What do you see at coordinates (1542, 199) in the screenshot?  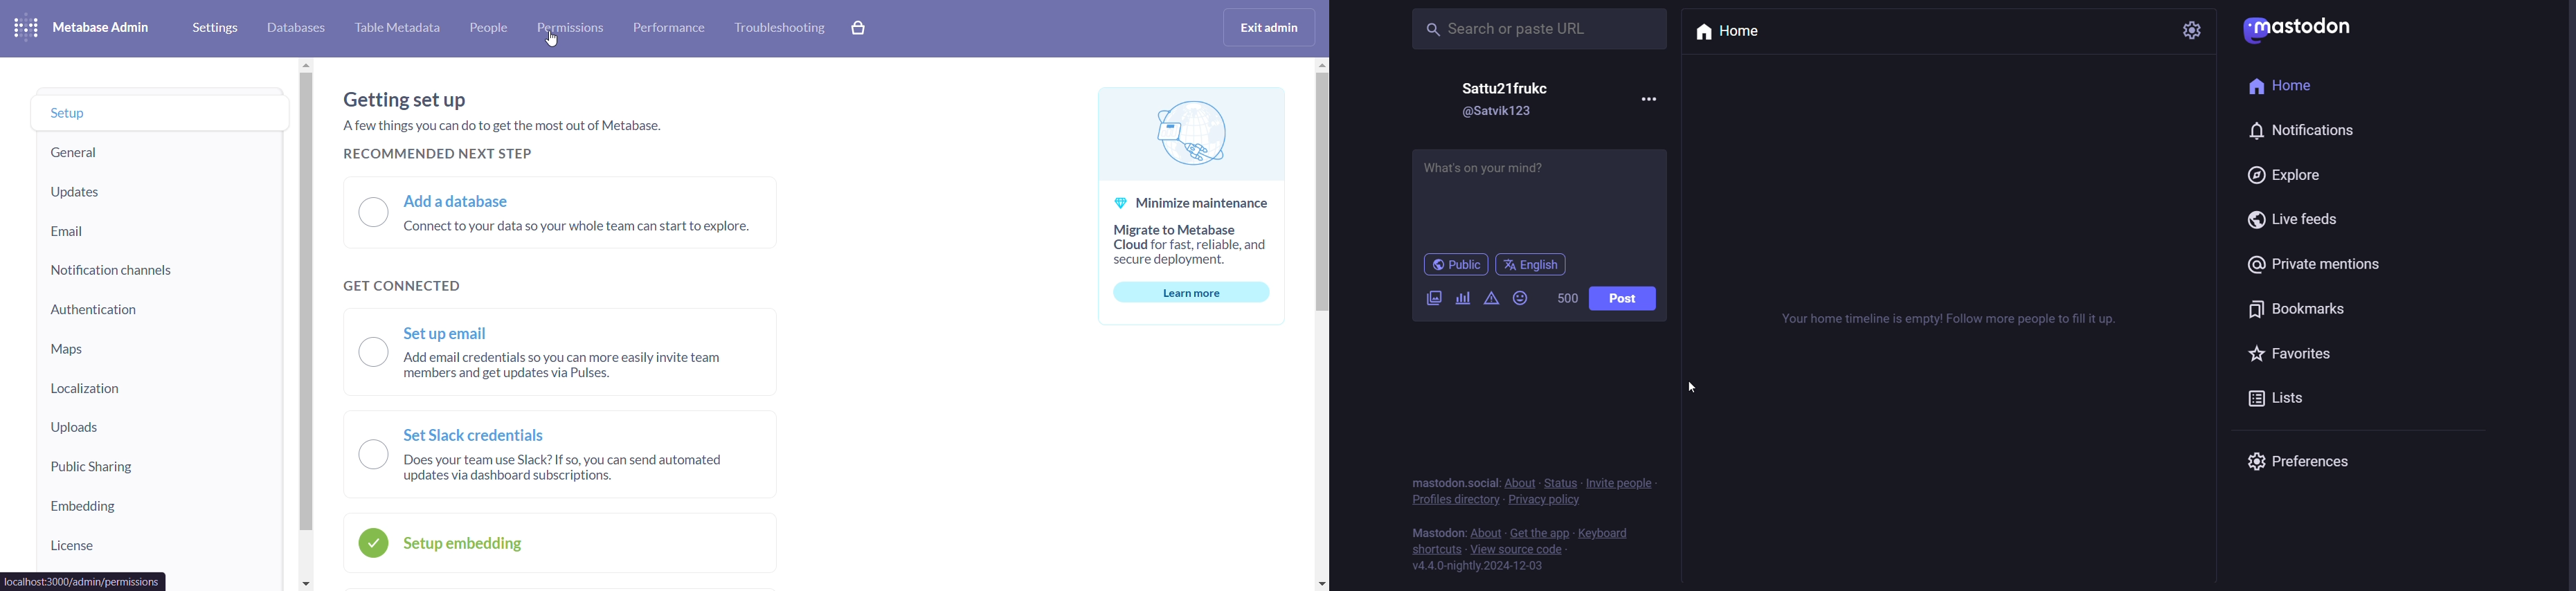 I see `What's on your mind?` at bounding box center [1542, 199].